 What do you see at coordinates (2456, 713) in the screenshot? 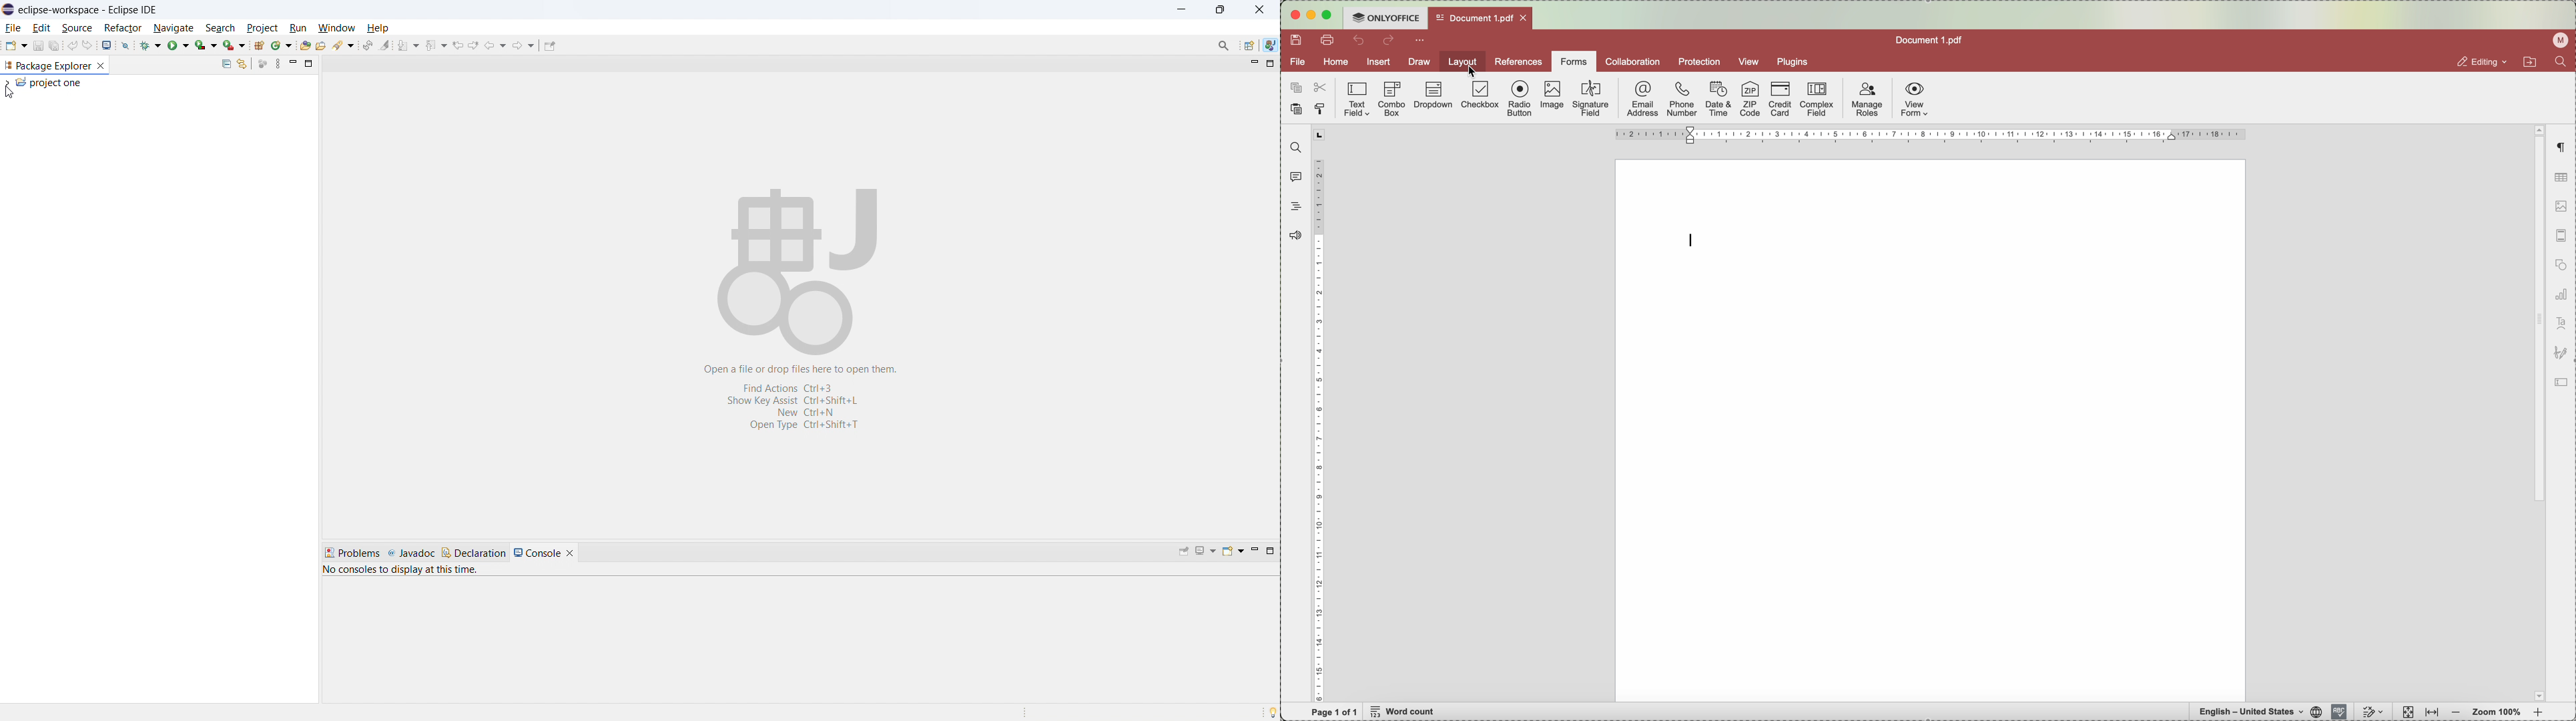
I see `zoom out` at bounding box center [2456, 713].